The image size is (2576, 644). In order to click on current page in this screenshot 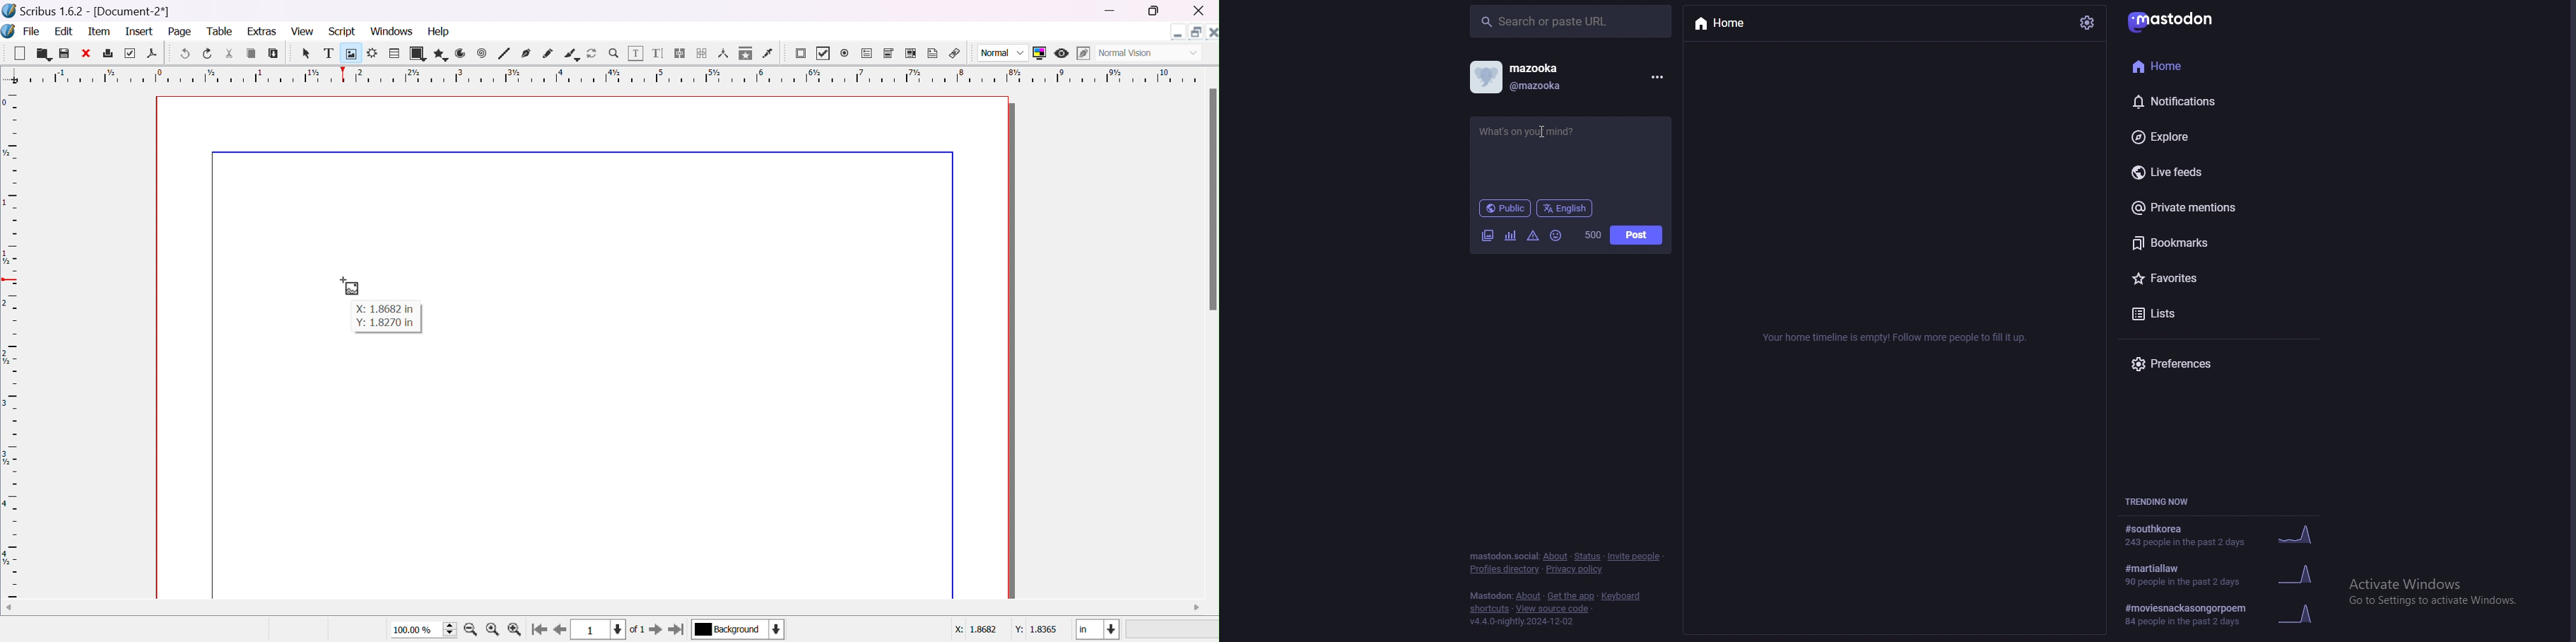, I will do `click(611, 629)`.